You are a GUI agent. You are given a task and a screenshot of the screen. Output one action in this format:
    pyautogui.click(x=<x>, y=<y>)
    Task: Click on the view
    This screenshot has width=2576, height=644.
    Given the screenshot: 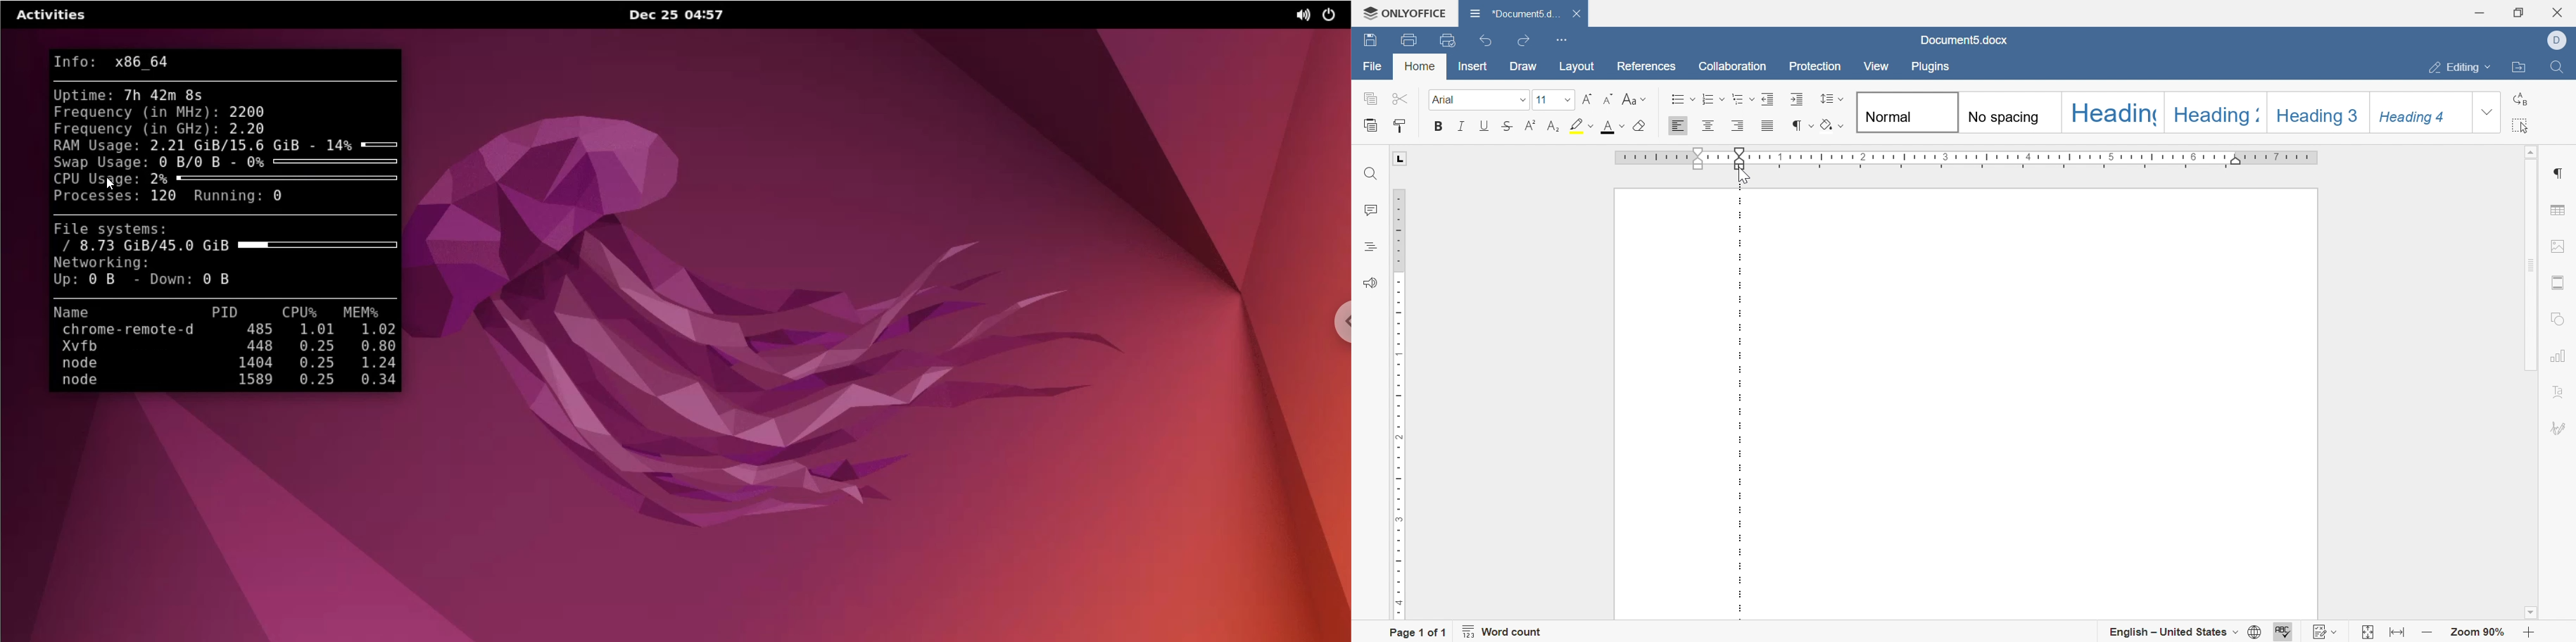 What is the action you would take?
    pyautogui.click(x=1878, y=66)
    